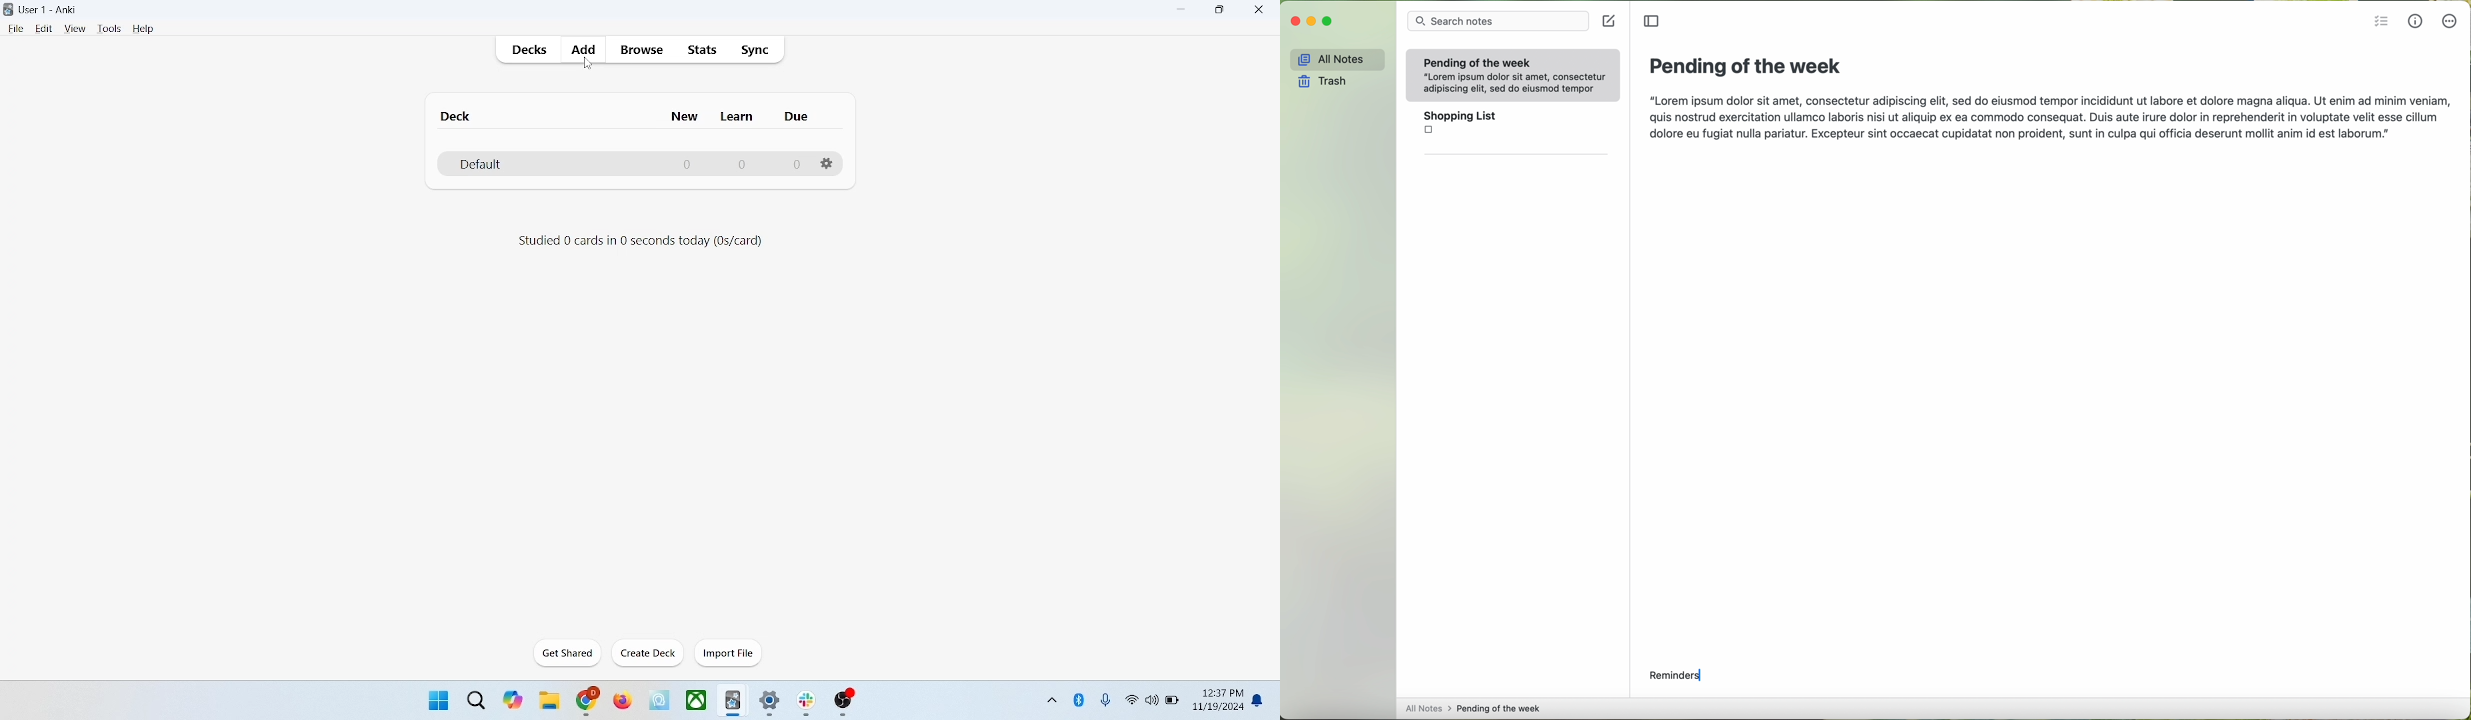  What do you see at coordinates (685, 116) in the screenshot?
I see `new` at bounding box center [685, 116].